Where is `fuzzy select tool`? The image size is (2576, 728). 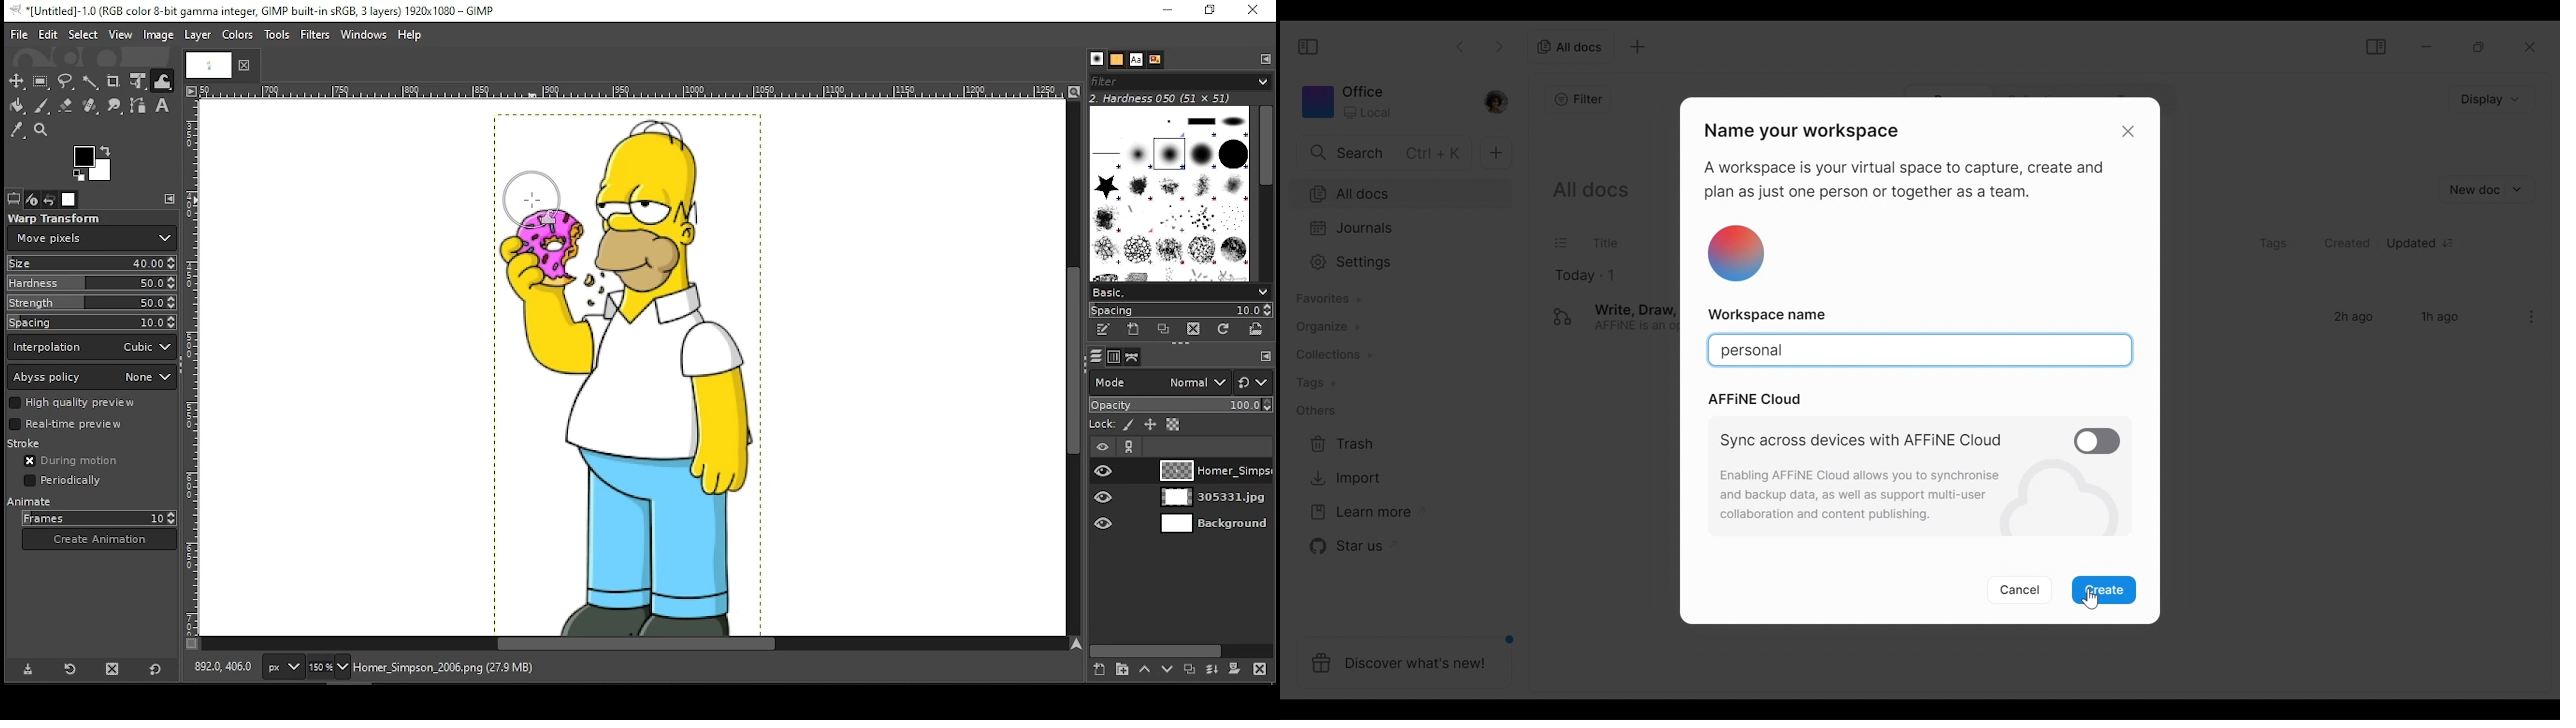 fuzzy select tool is located at coordinates (91, 81).